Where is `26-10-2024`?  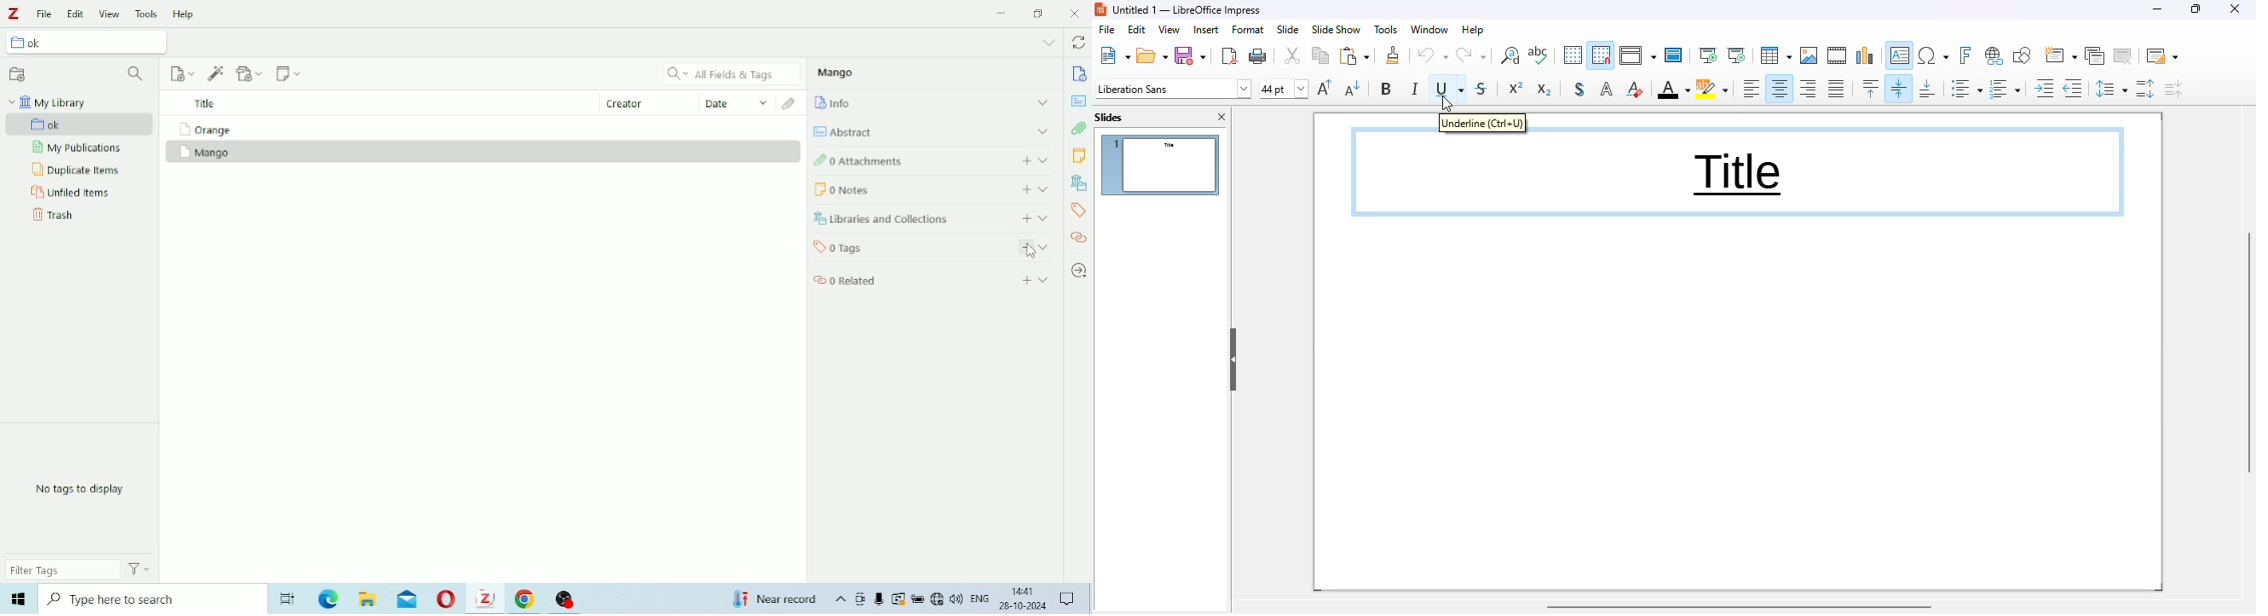 26-10-2024 is located at coordinates (1026, 608).